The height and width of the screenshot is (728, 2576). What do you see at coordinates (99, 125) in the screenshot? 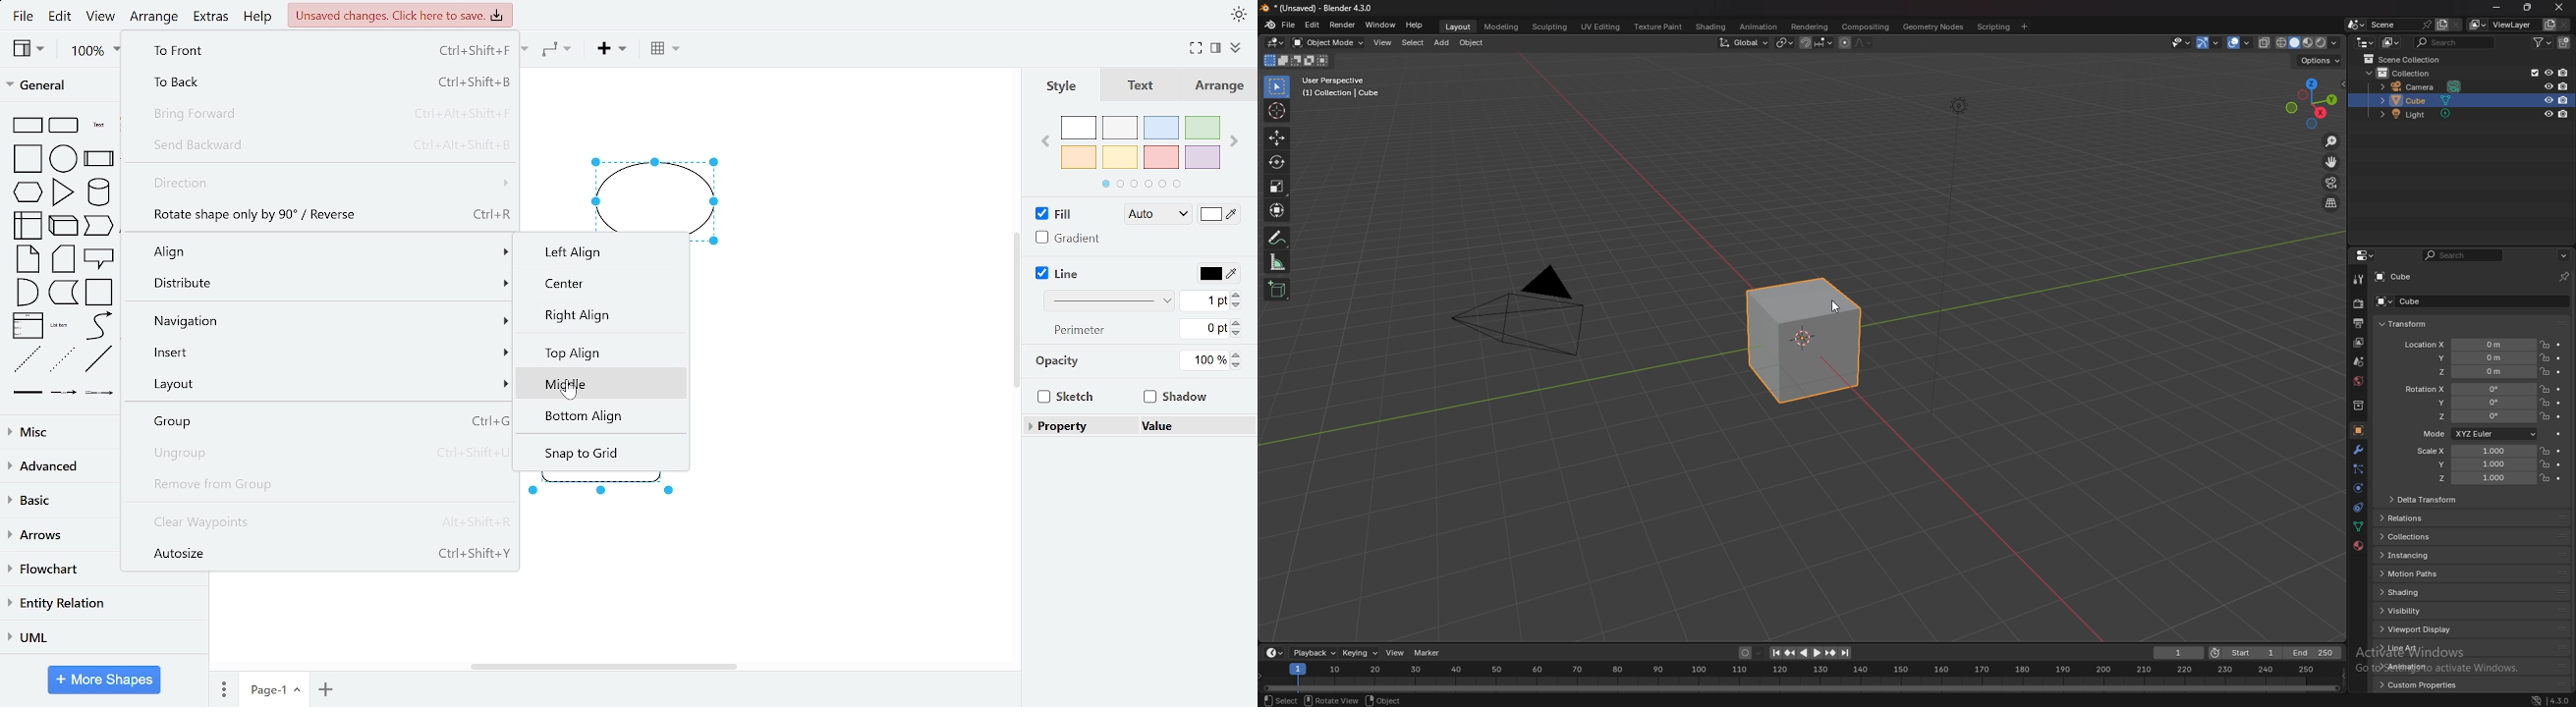
I see `text` at bounding box center [99, 125].